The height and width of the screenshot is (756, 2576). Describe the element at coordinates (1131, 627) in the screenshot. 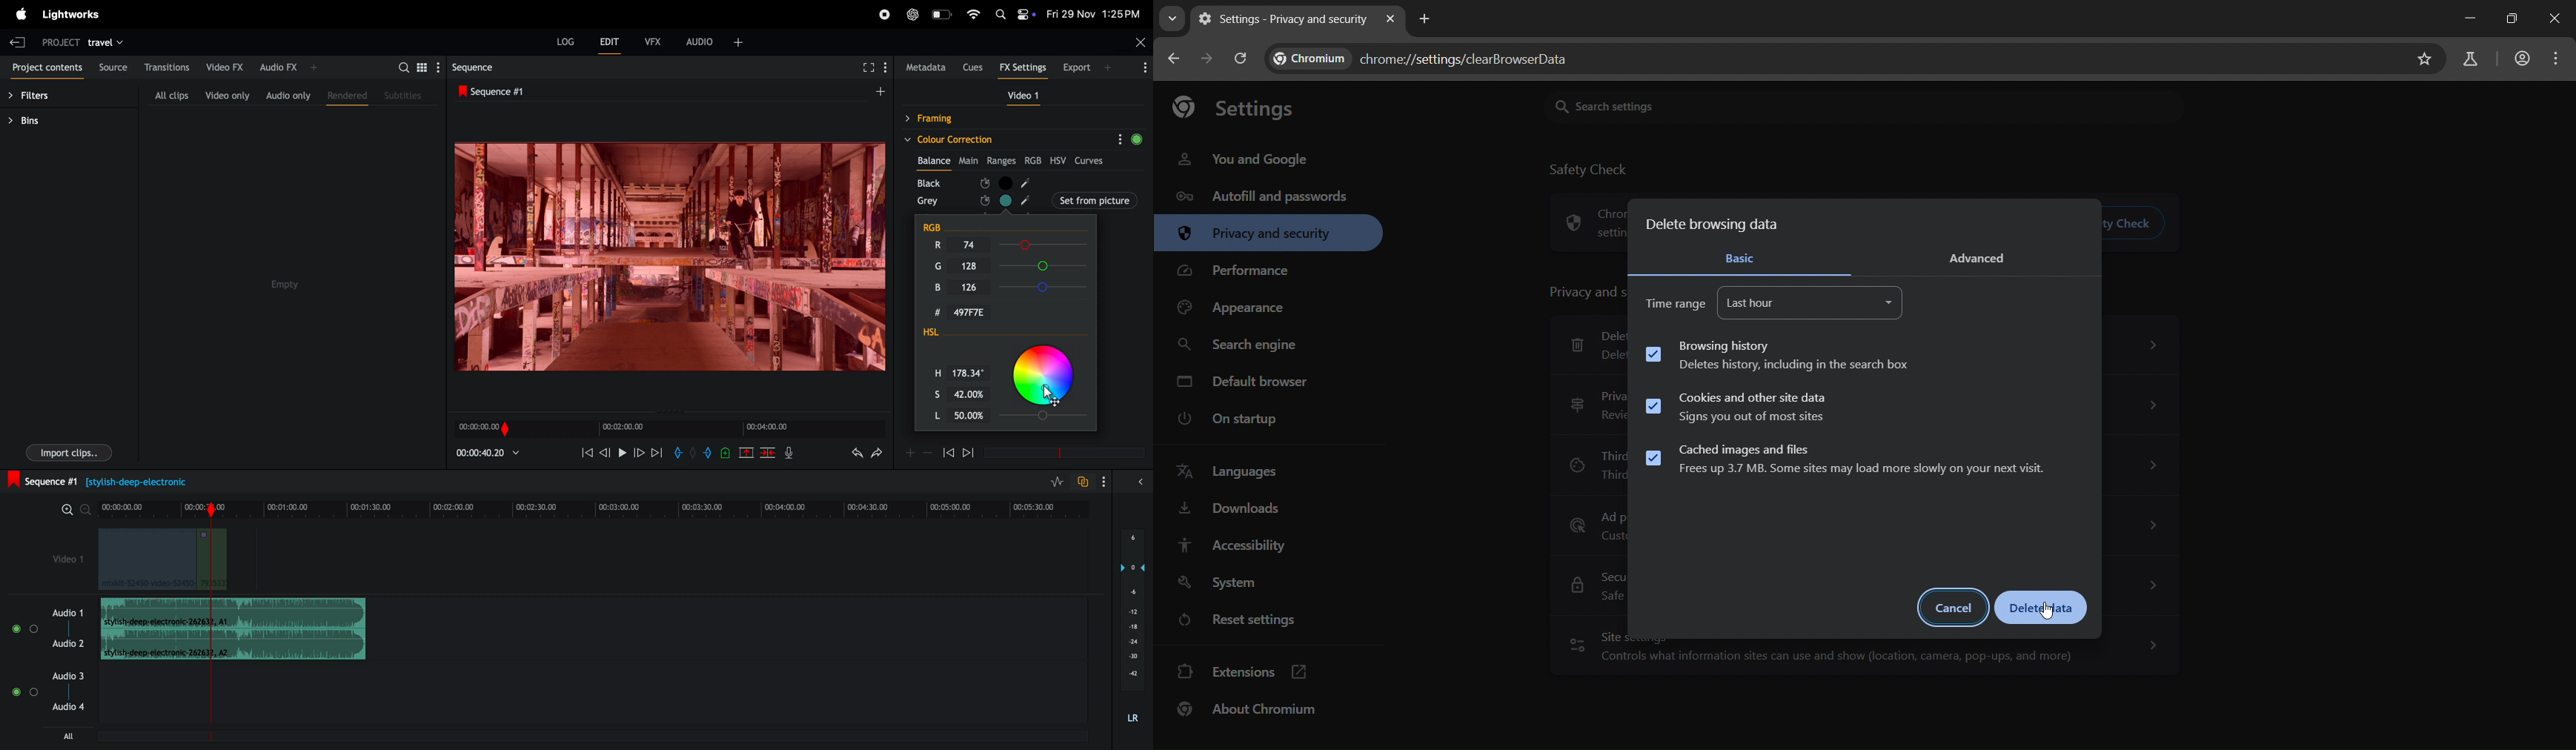

I see `audio pitch` at that location.